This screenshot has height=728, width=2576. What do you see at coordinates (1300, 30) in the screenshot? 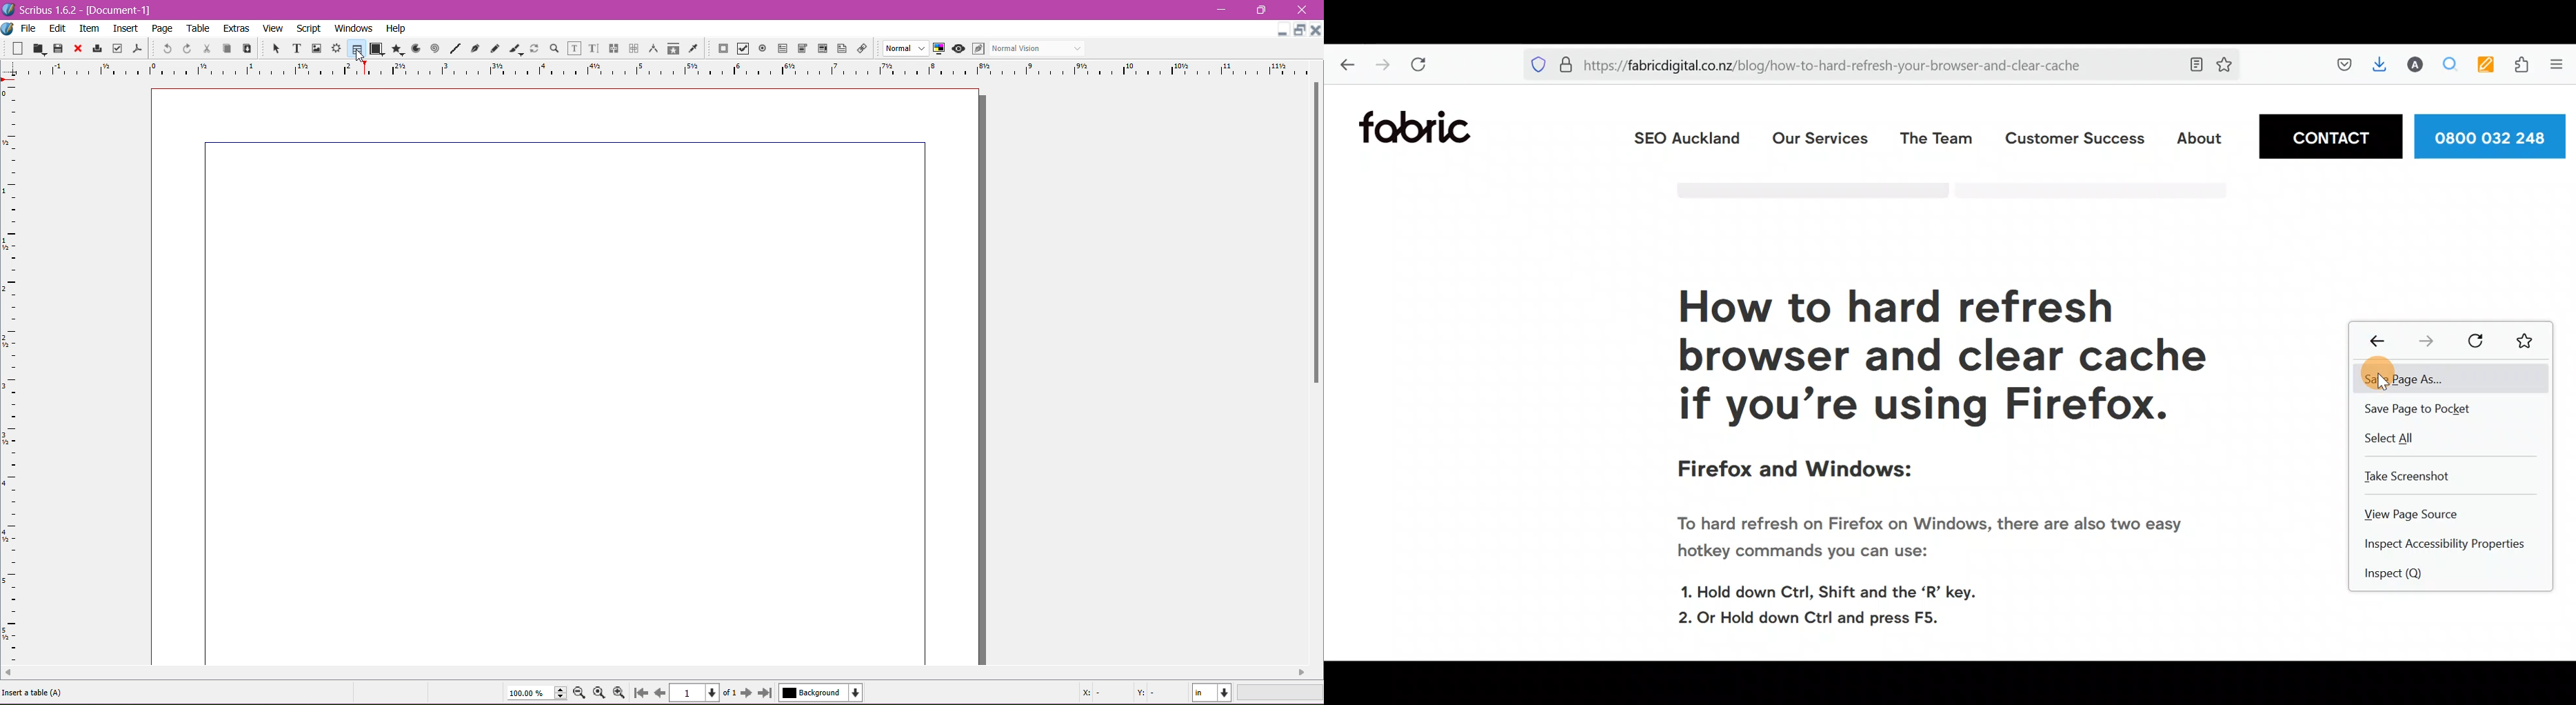
I see `Maximize` at bounding box center [1300, 30].